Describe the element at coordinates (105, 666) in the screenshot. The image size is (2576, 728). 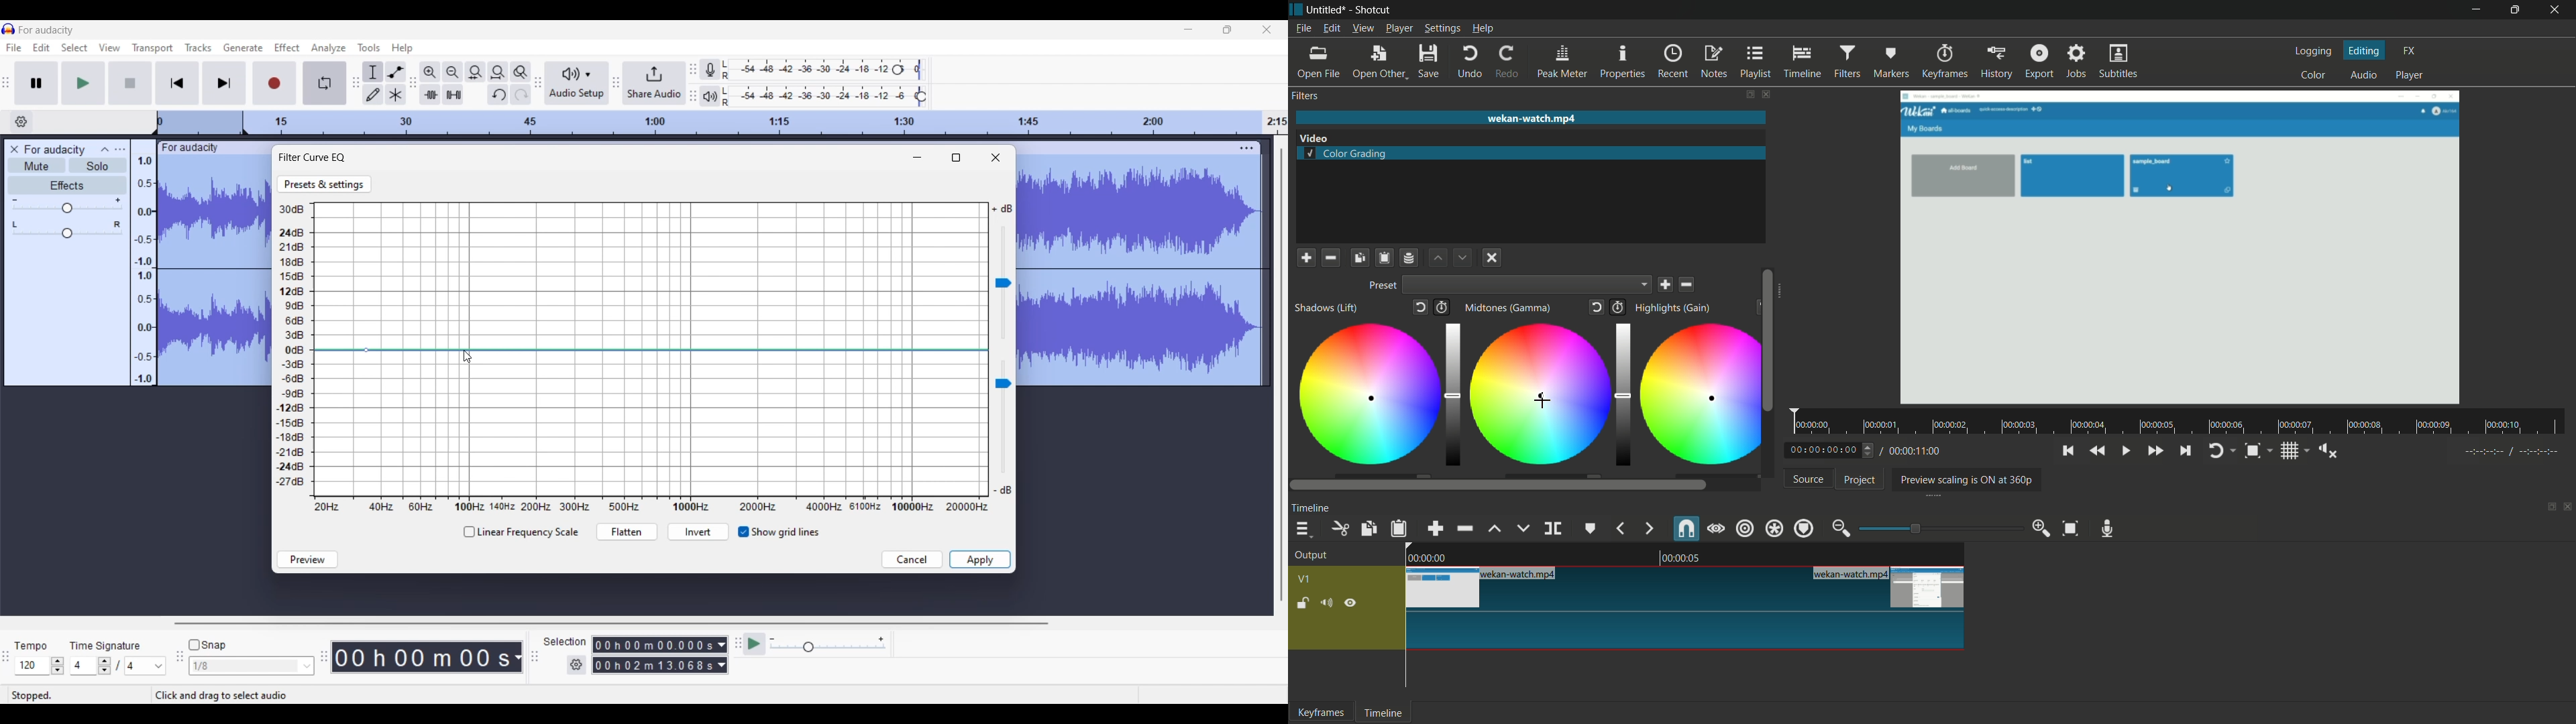
I see `Increase/Decrease time signature` at that location.